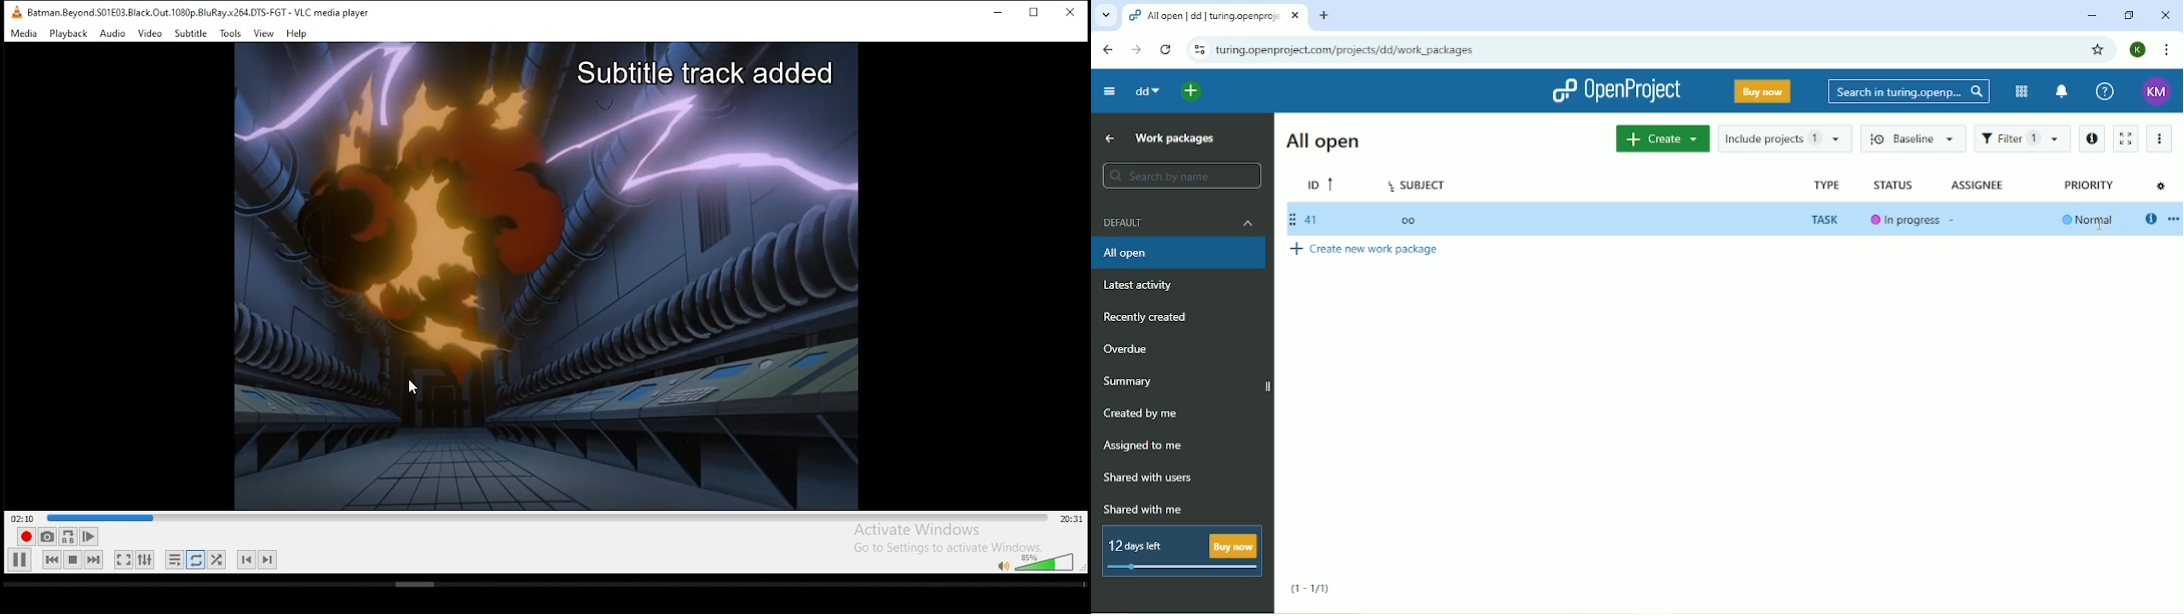 The width and height of the screenshot is (2184, 616). I want to click on Search by name, so click(1182, 176).